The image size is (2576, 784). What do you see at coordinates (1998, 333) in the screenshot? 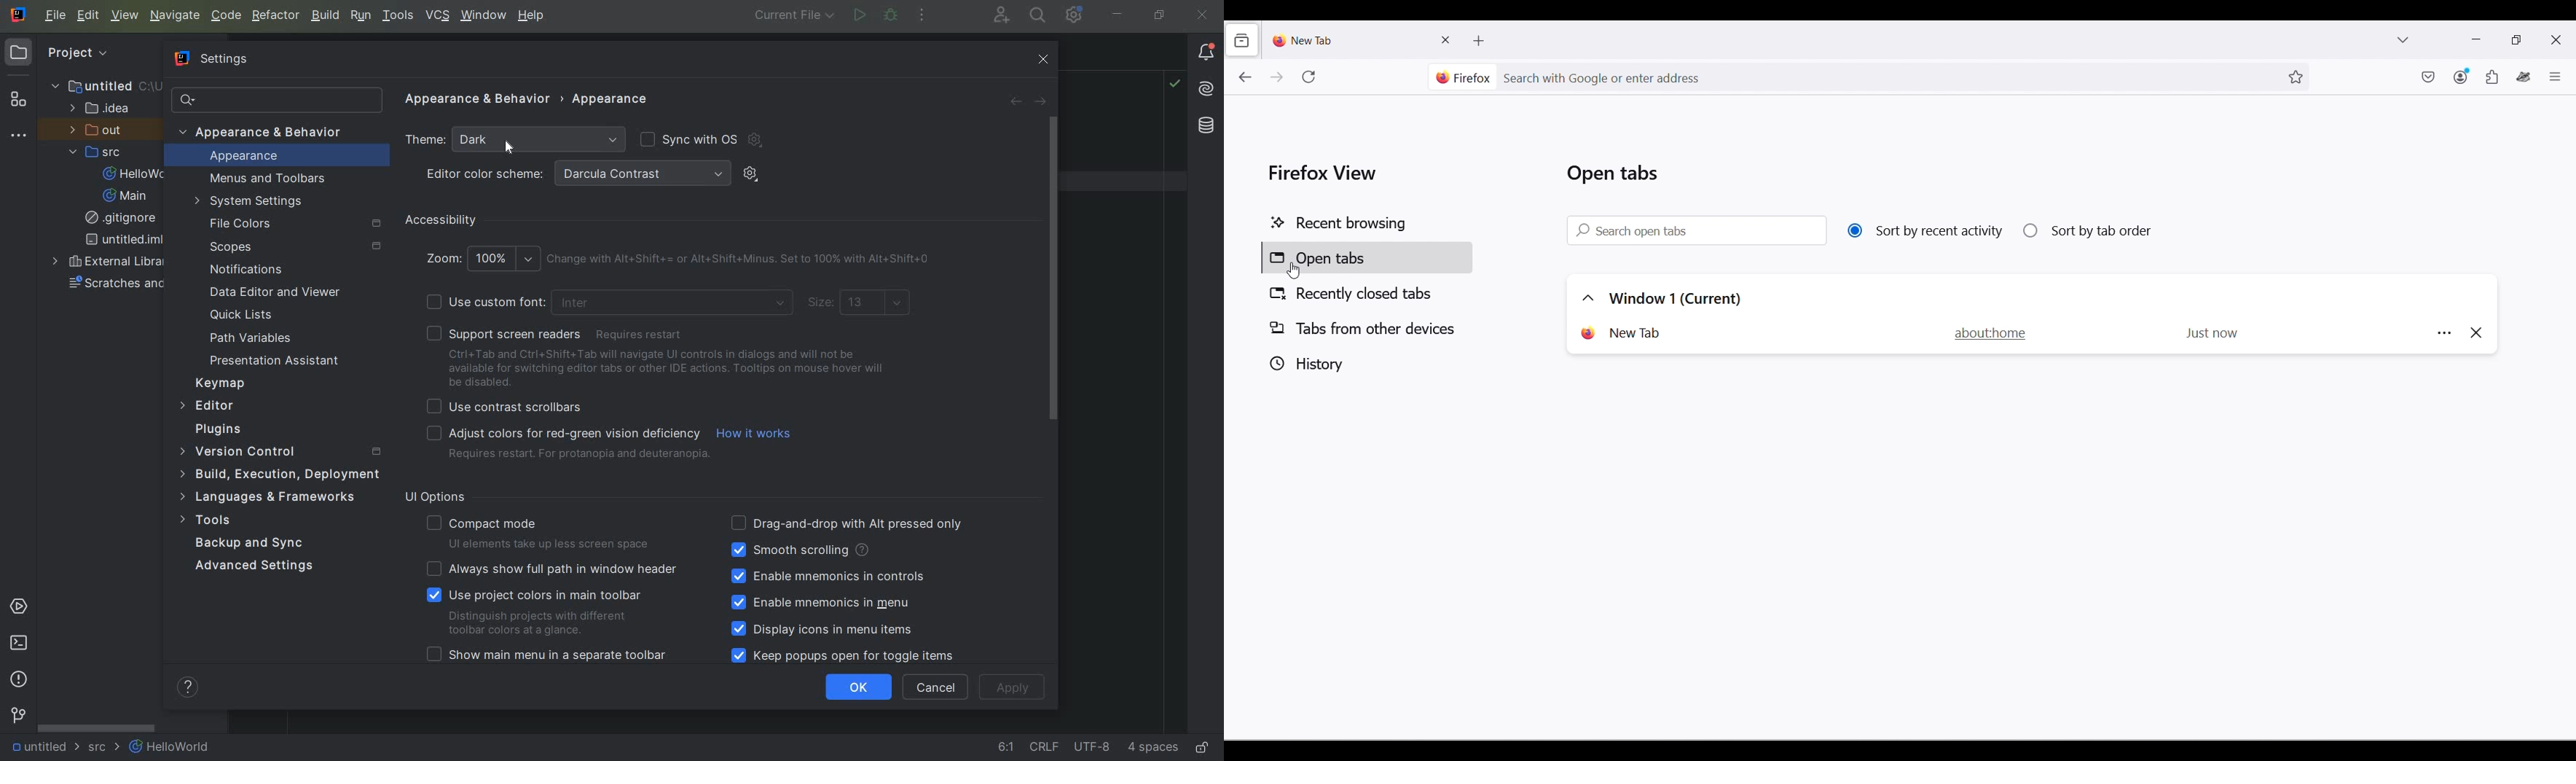
I see `about:home` at bounding box center [1998, 333].